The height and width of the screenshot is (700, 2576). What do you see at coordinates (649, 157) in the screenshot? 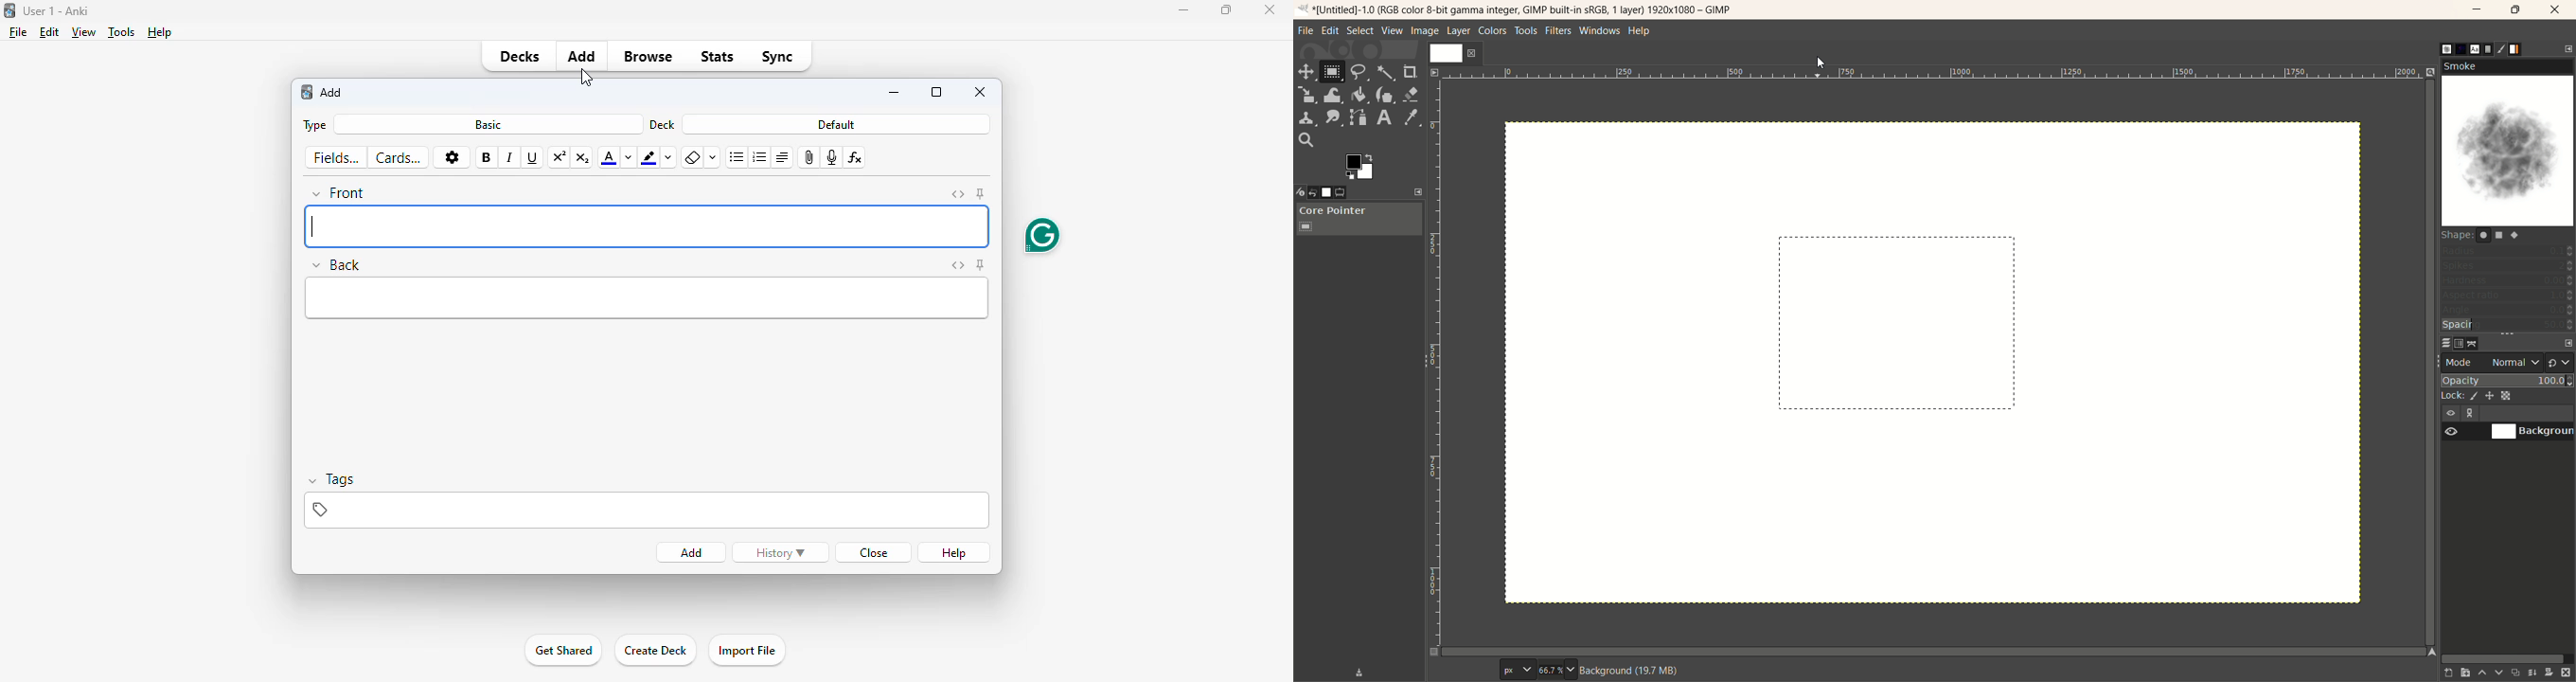
I see `text highlight color` at bounding box center [649, 157].